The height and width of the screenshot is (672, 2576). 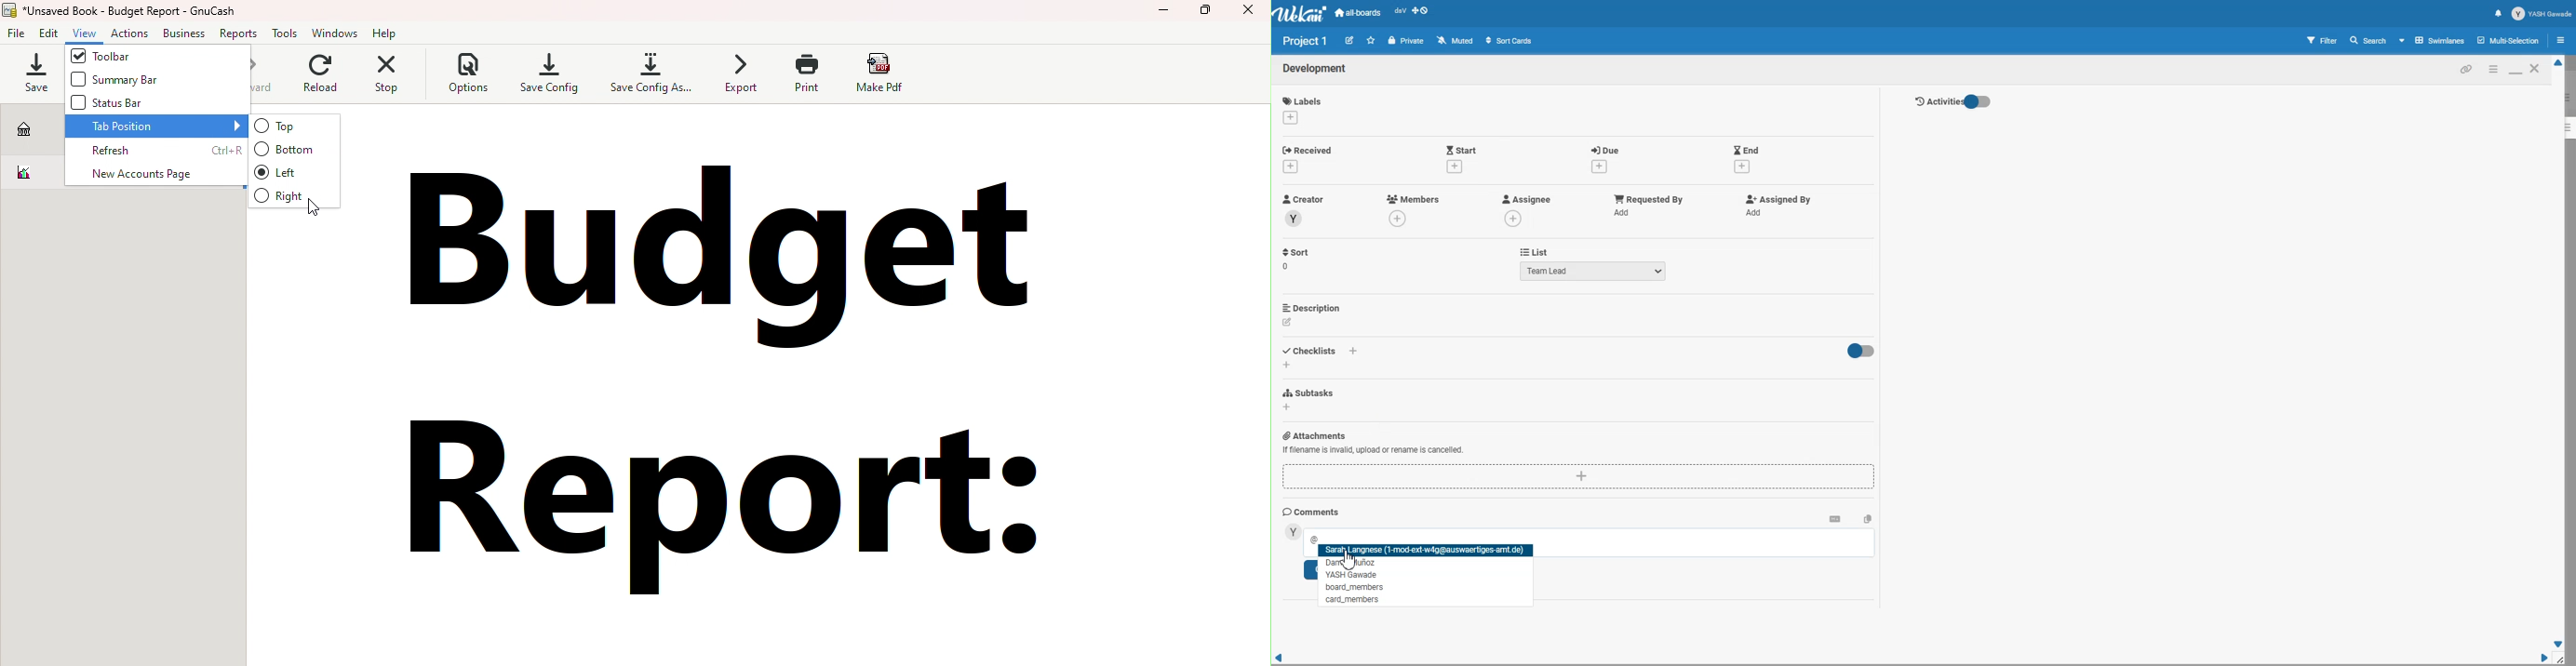 I want to click on Multi section, so click(x=2510, y=40).